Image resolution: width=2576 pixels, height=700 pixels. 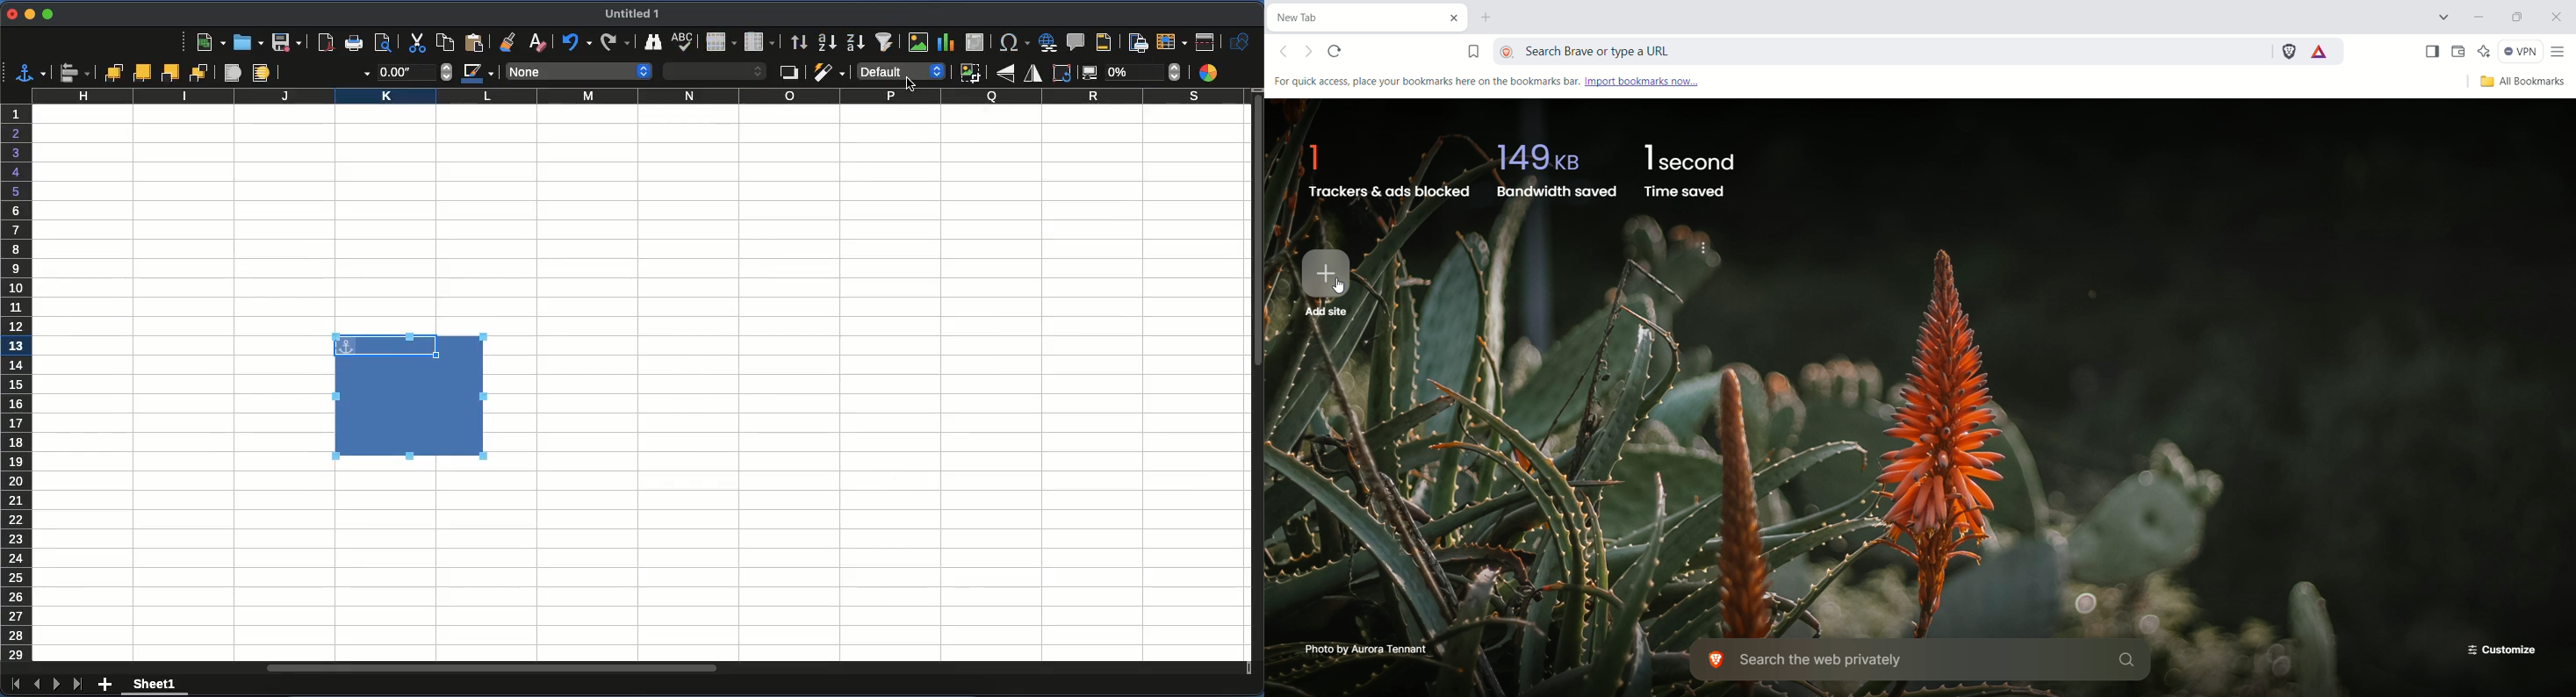 What do you see at coordinates (1884, 49) in the screenshot?
I see `search brave or type a URL` at bounding box center [1884, 49].